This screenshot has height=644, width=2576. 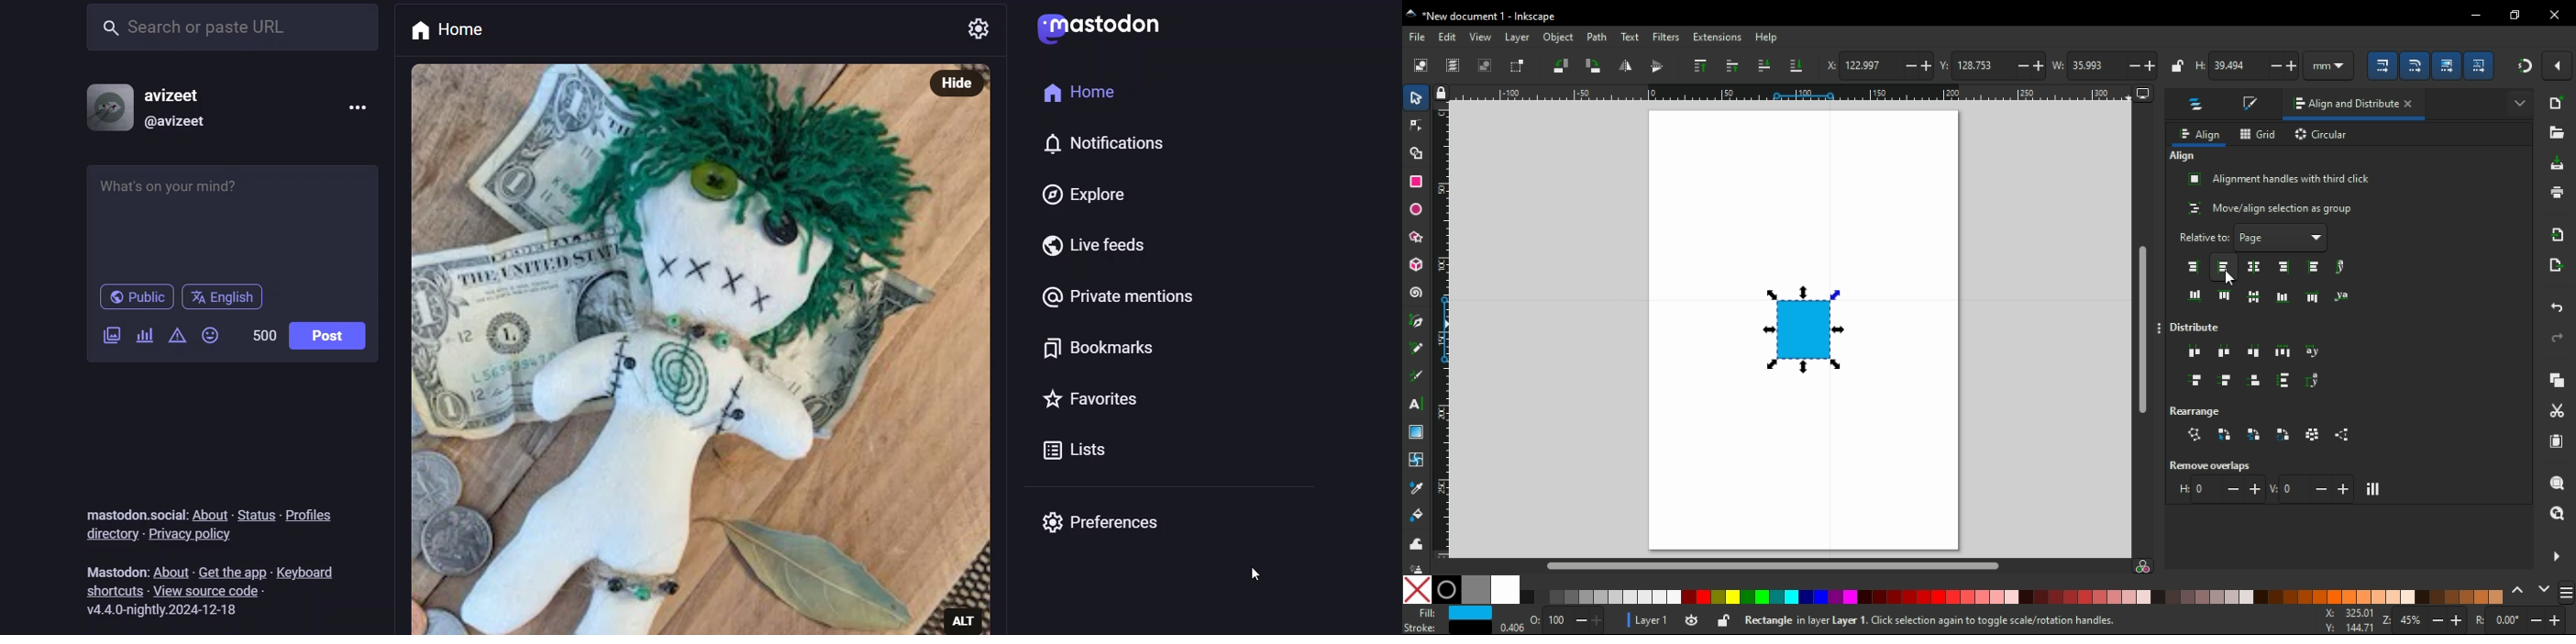 I want to click on more options, so click(x=2160, y=330).